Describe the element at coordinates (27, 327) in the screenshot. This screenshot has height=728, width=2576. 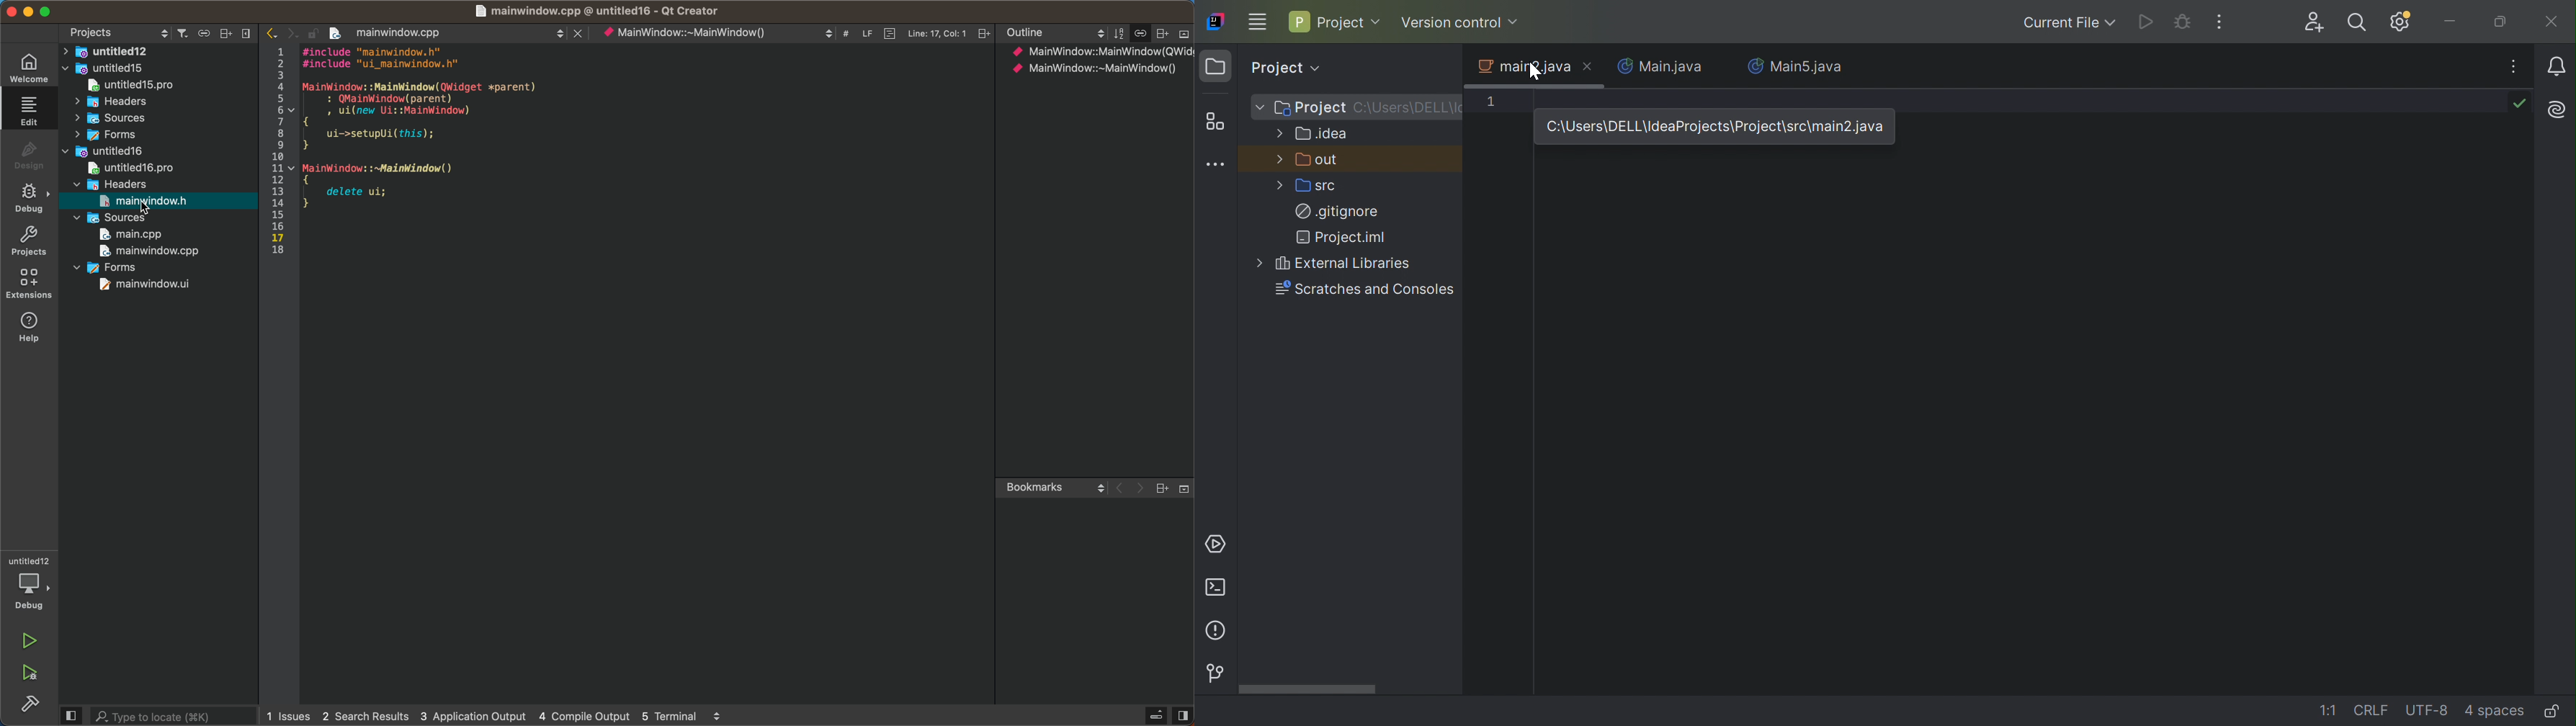
I see `help` at that location.